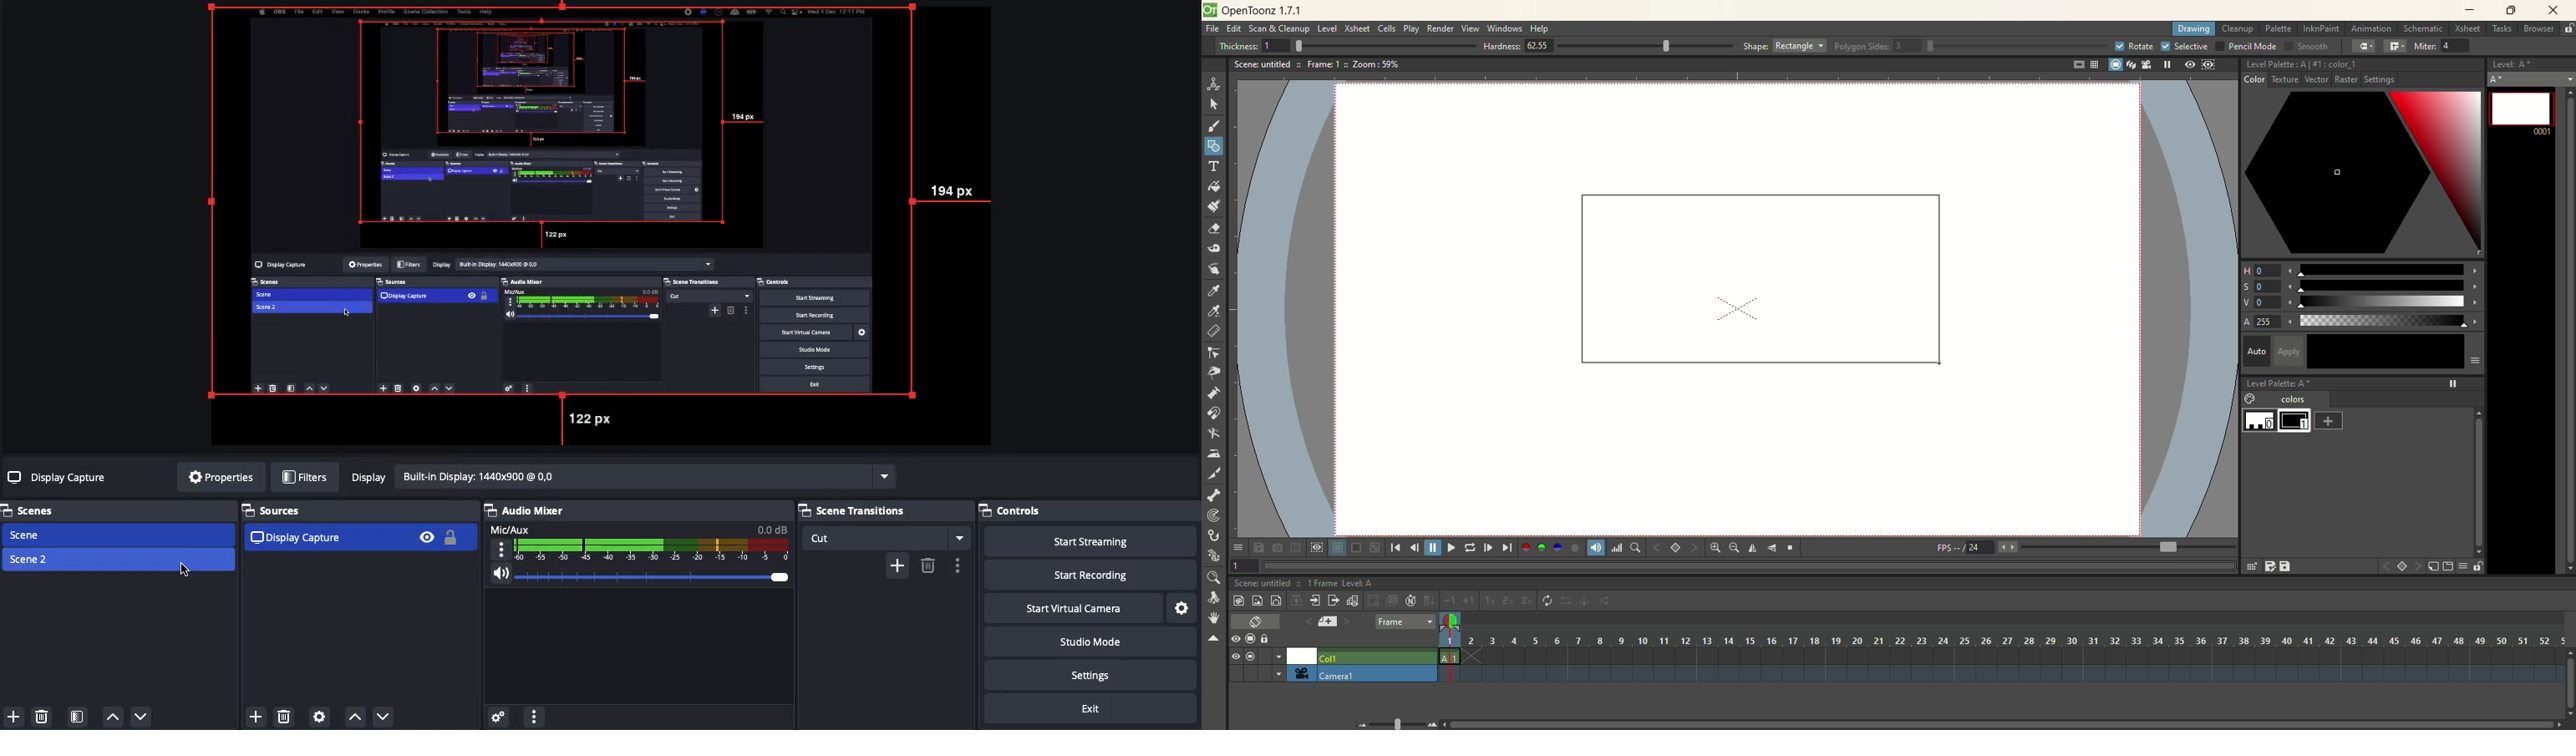  What do you see at coordinates (2261, 82) in the screenshot?
I see `color` at bounding box center [2261, 82].